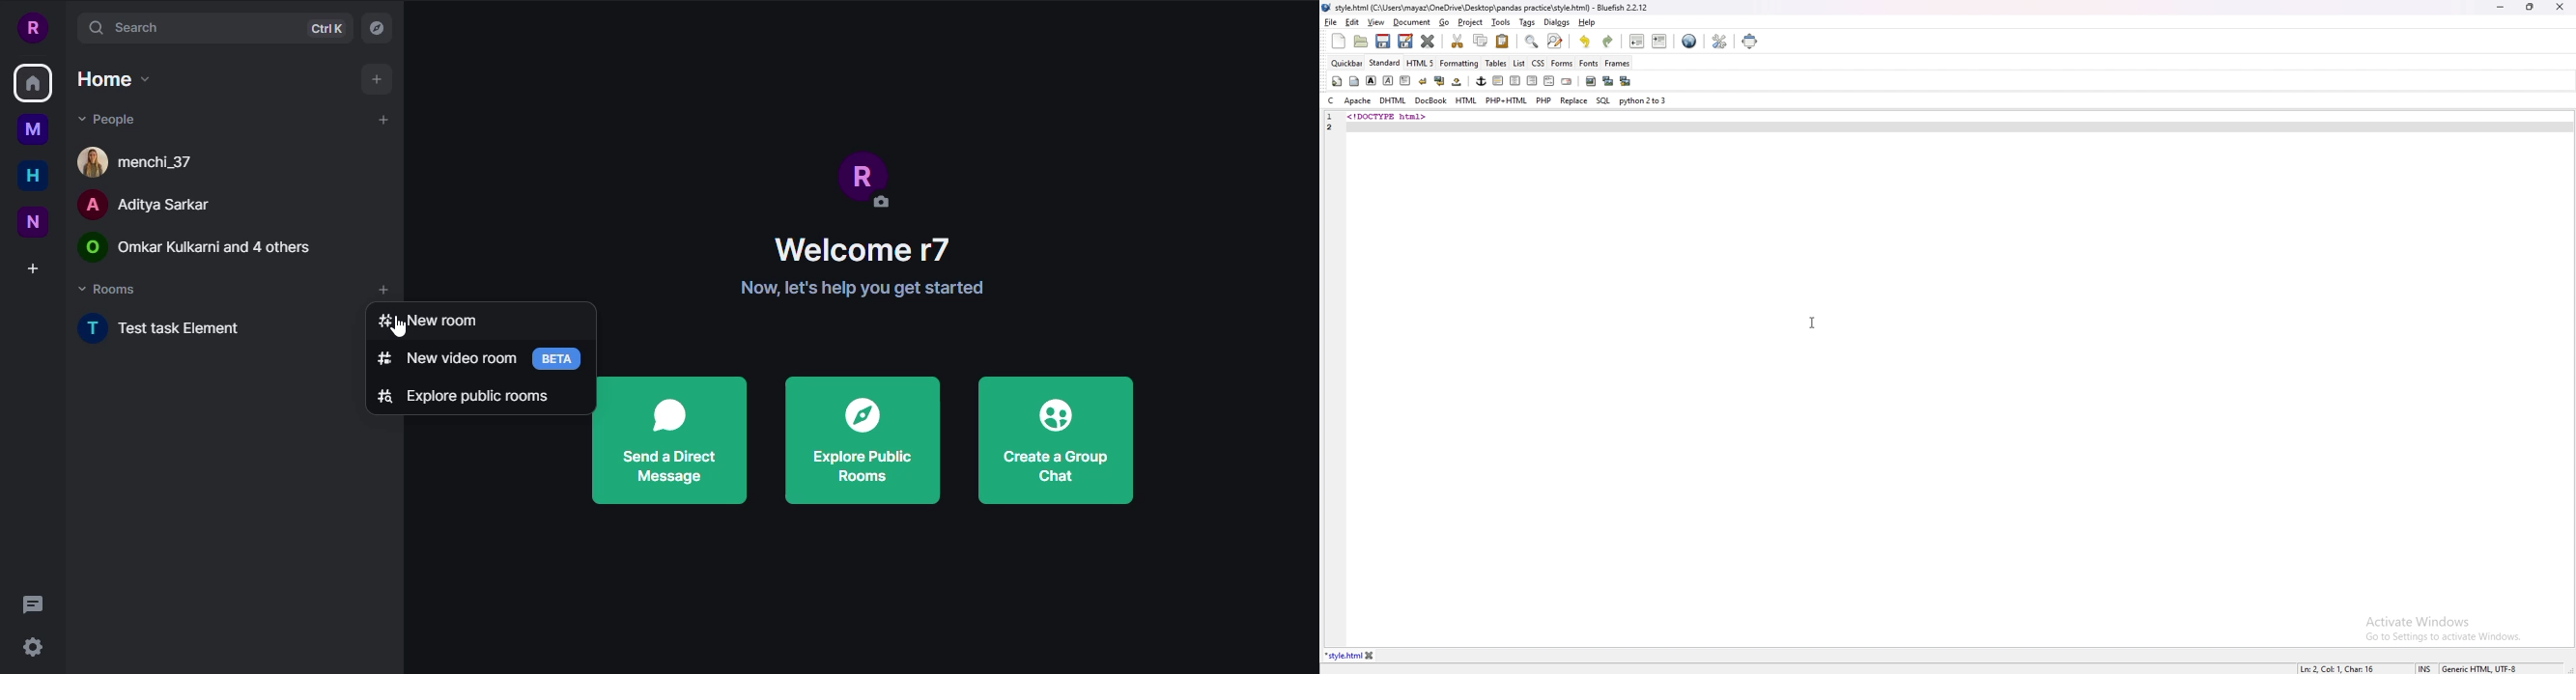  What do you see at coordinates (1514, 81) in the screenshot?
I see `center` at bounding box center [1514, 81].